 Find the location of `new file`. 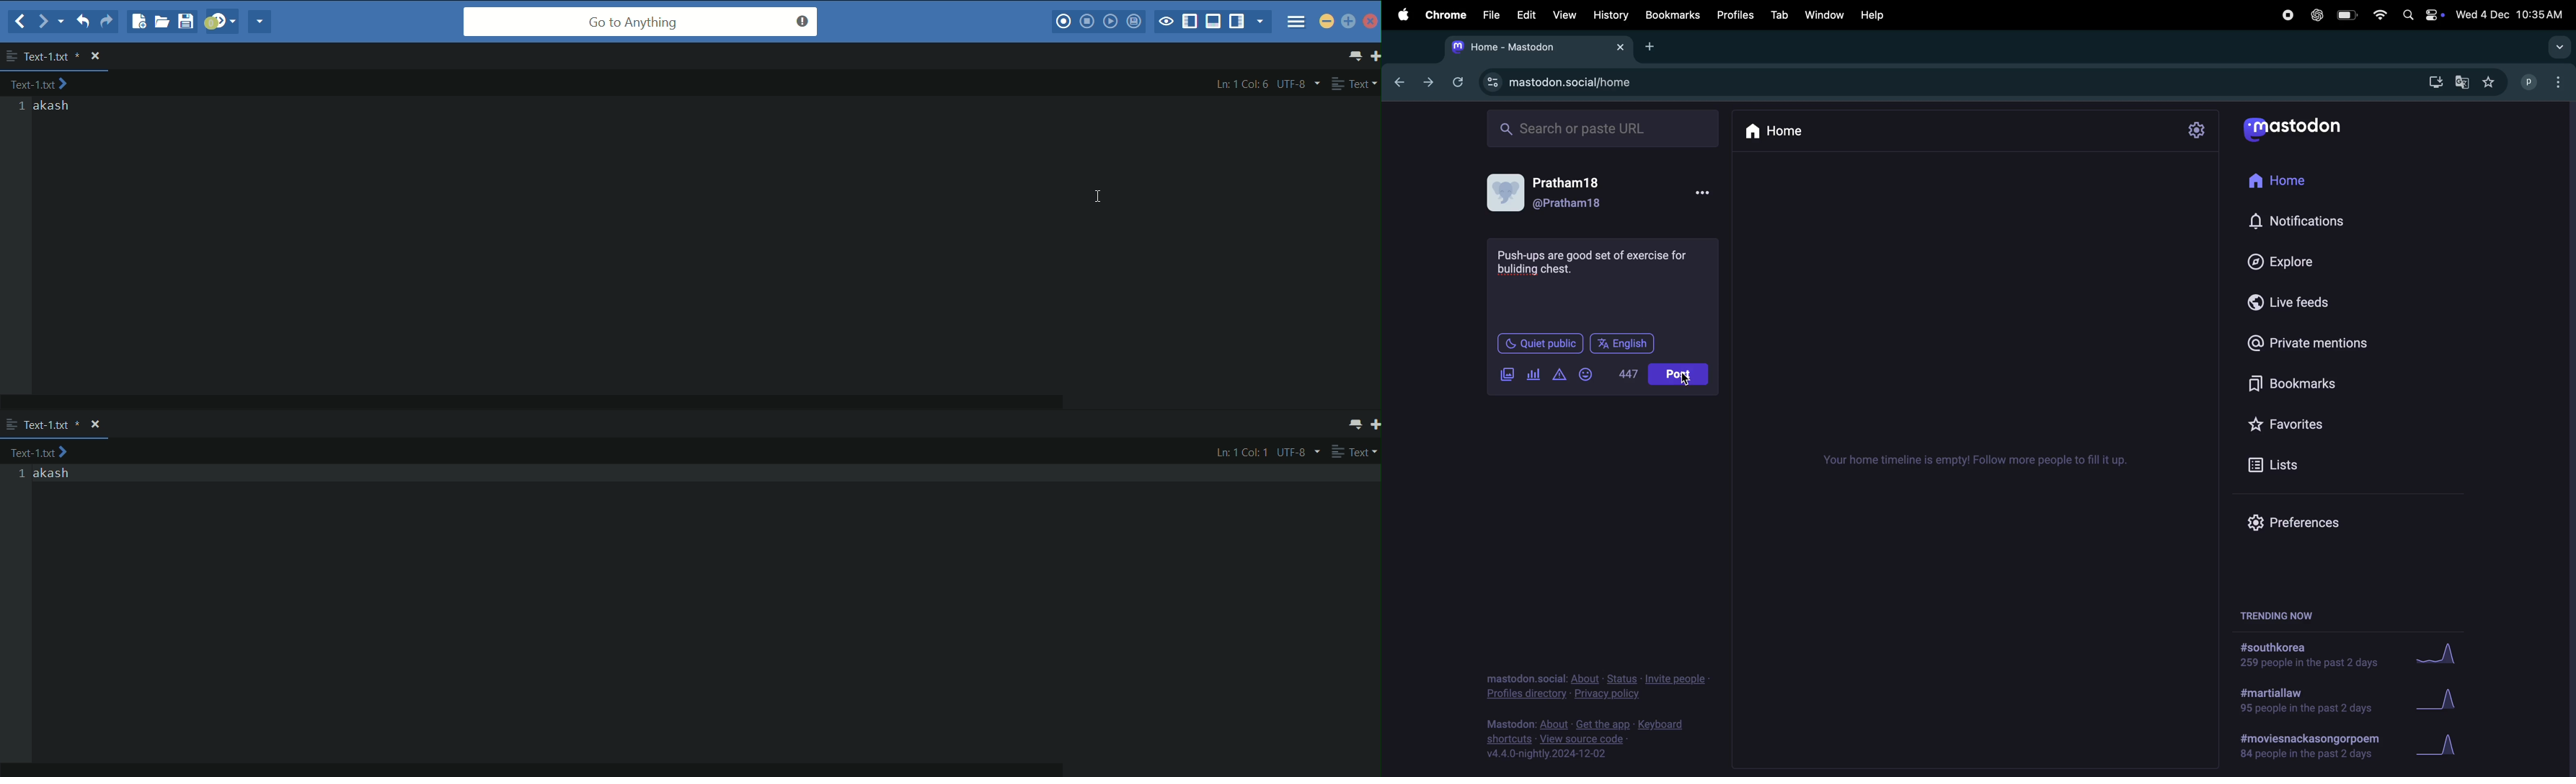

new file is located at coordinates (137, 21).